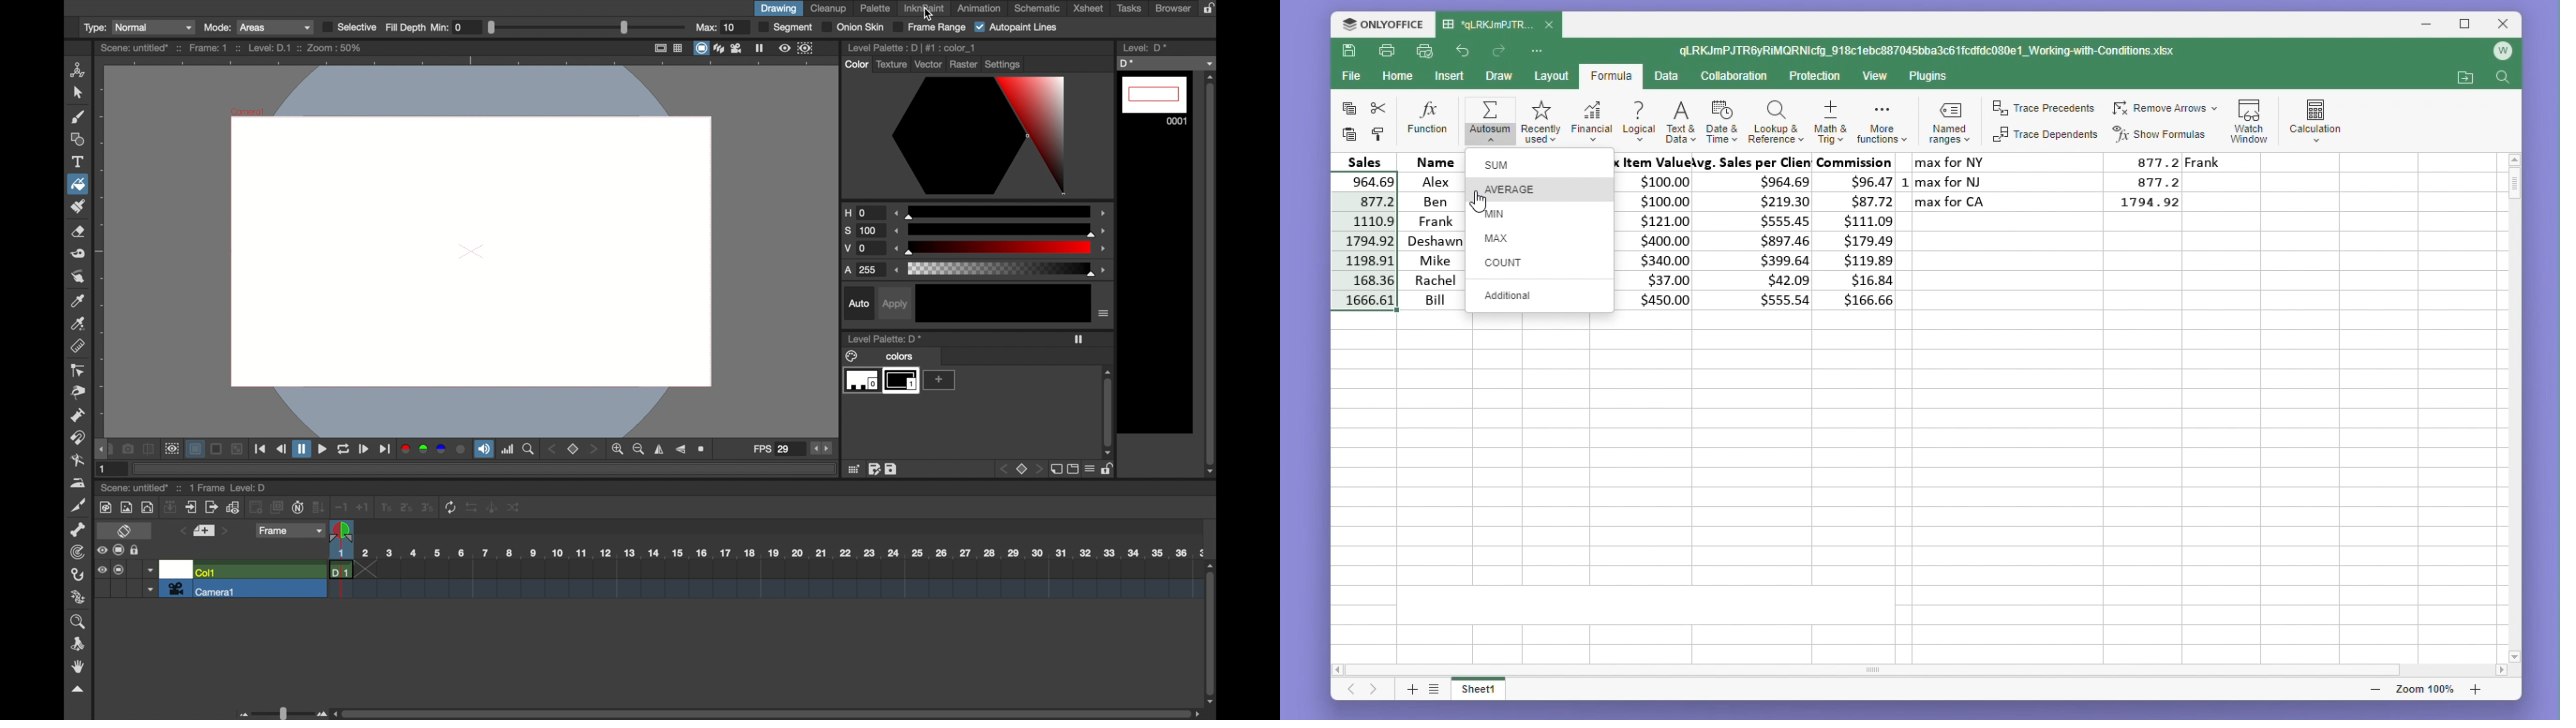 Image resolution: width=2576 pixels, height=728 pixels. Describe the element at coordinates (1001, 229) in the screenshot. I see `scale` at that location.